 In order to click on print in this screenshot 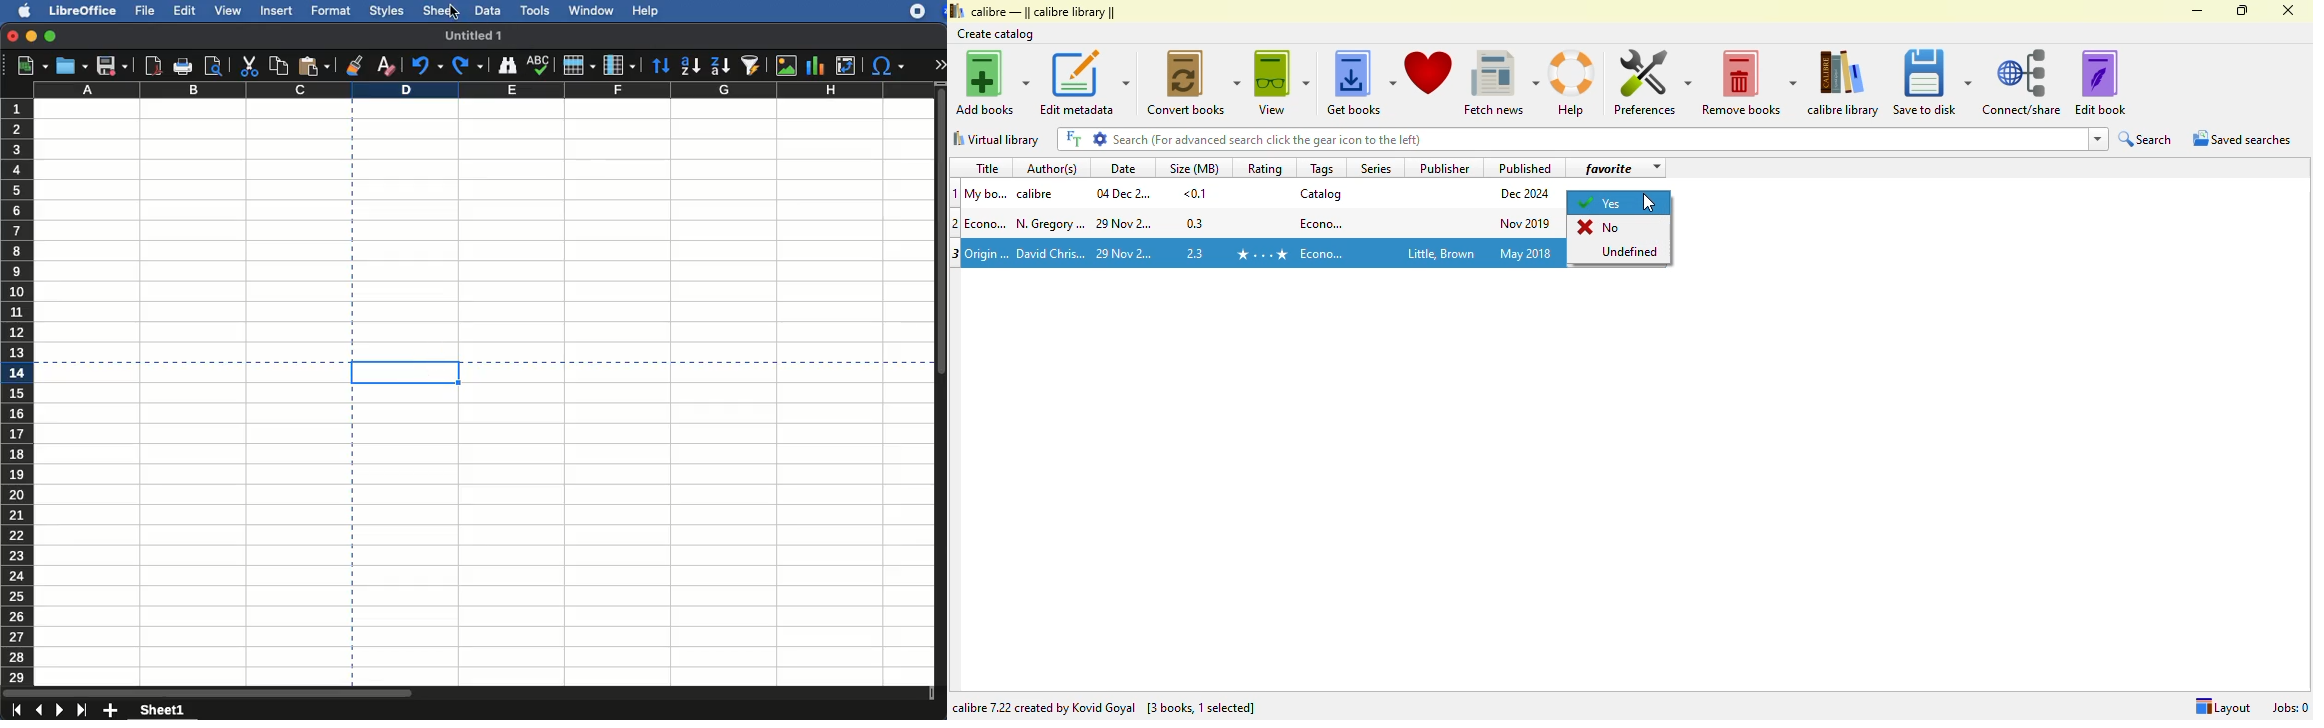, I will do `click(184, 67)`.